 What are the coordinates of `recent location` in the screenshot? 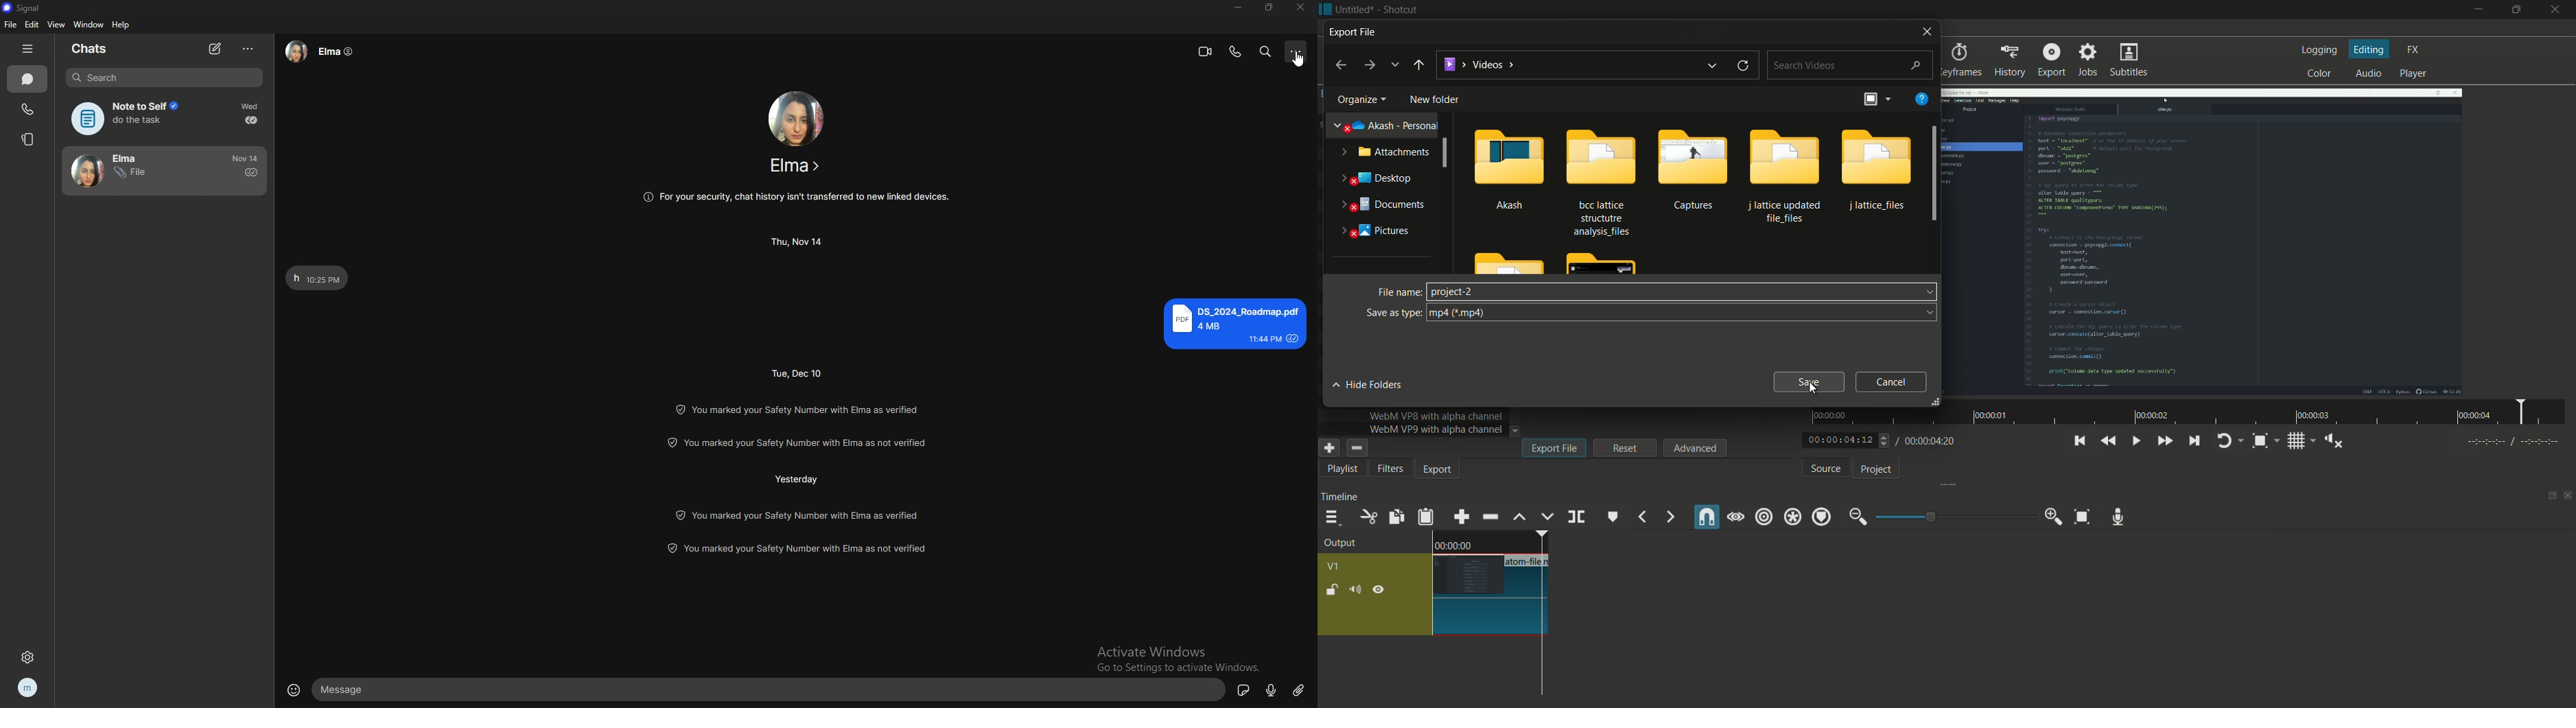 It's located at (1394, 65).